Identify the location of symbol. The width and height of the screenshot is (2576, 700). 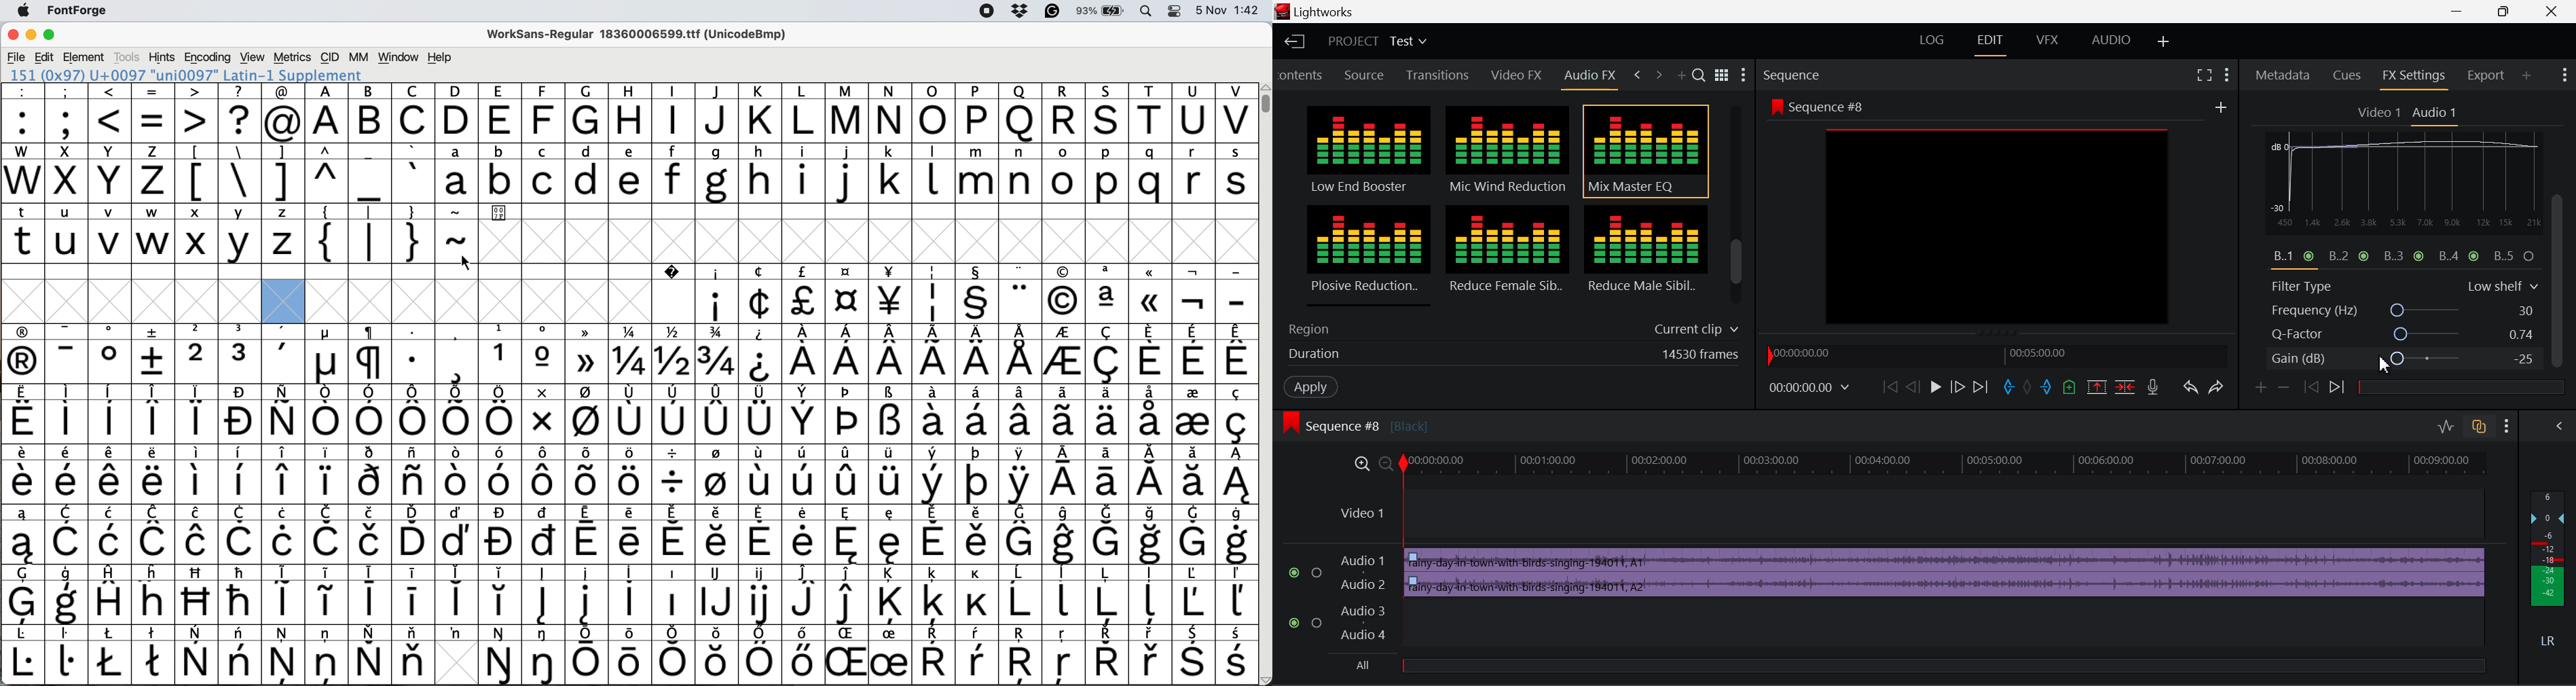
(806, 415).